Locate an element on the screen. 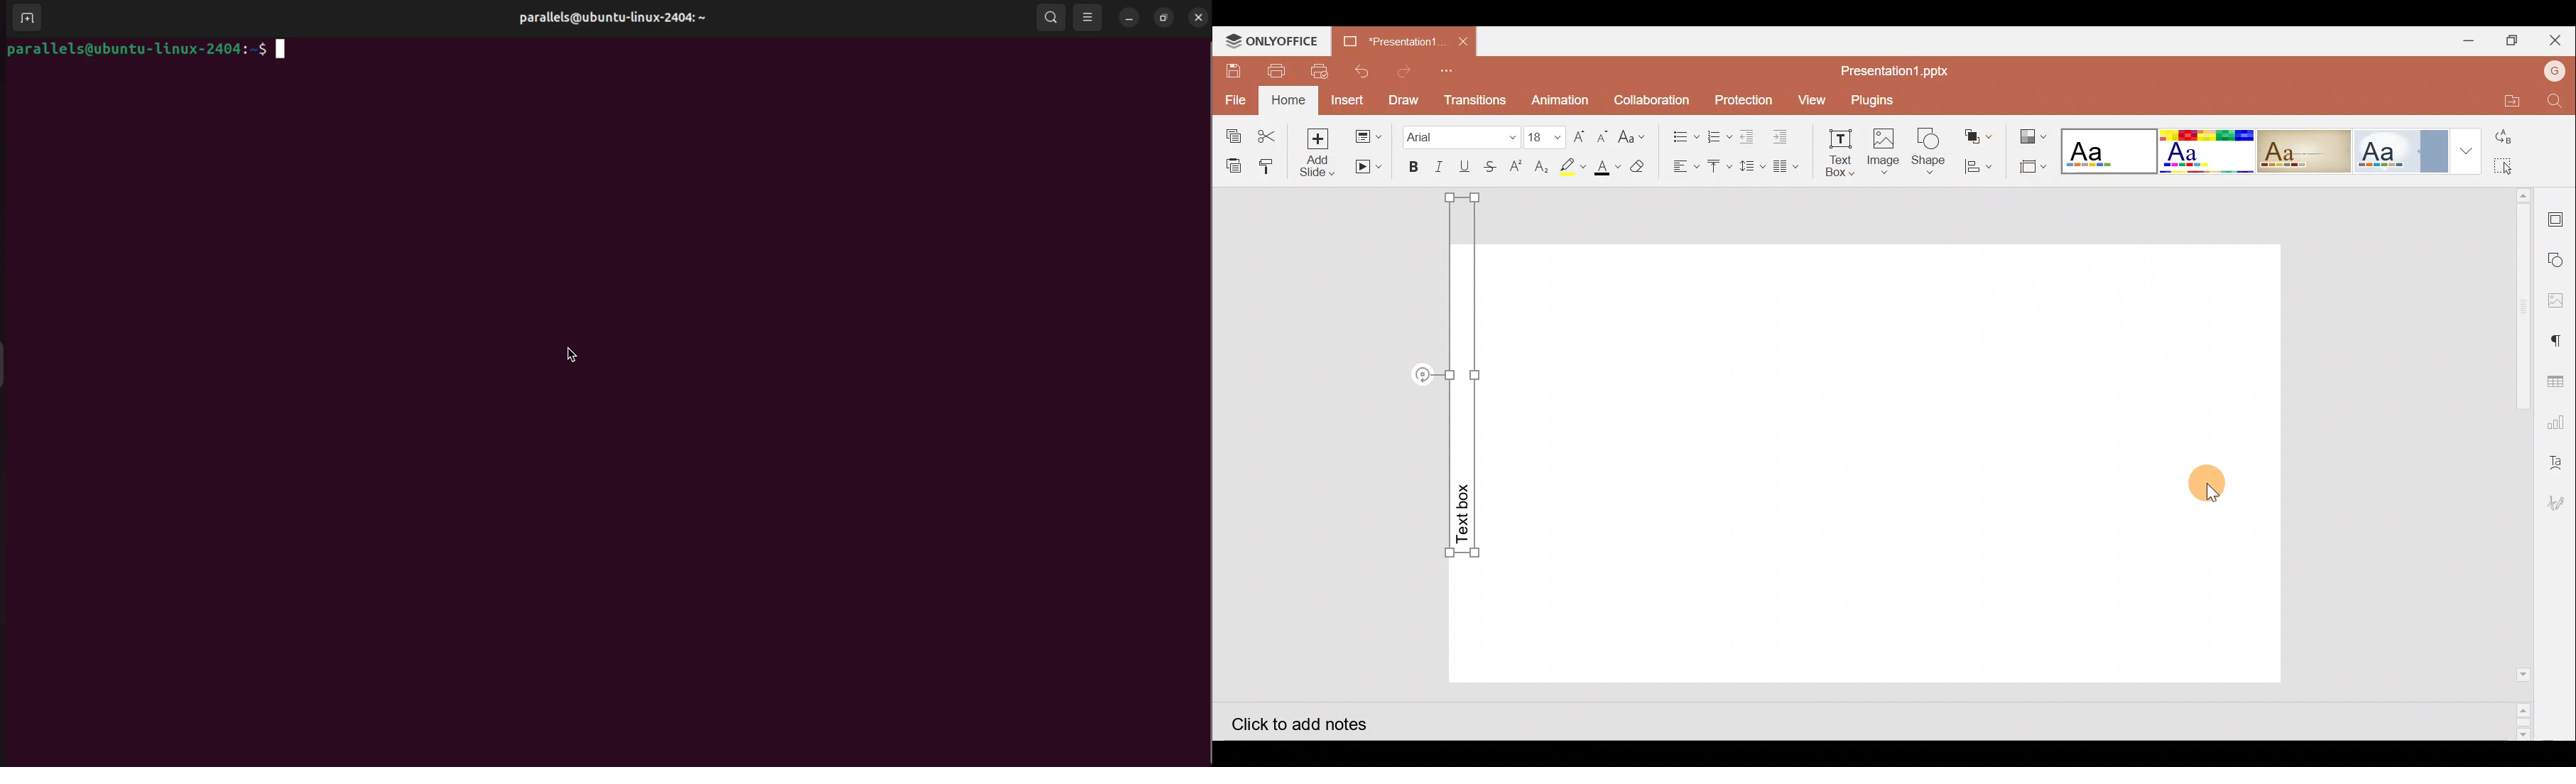 The height and width of the screenshot is (784, 2576). Minimize is located at coordinates (2469, 40).